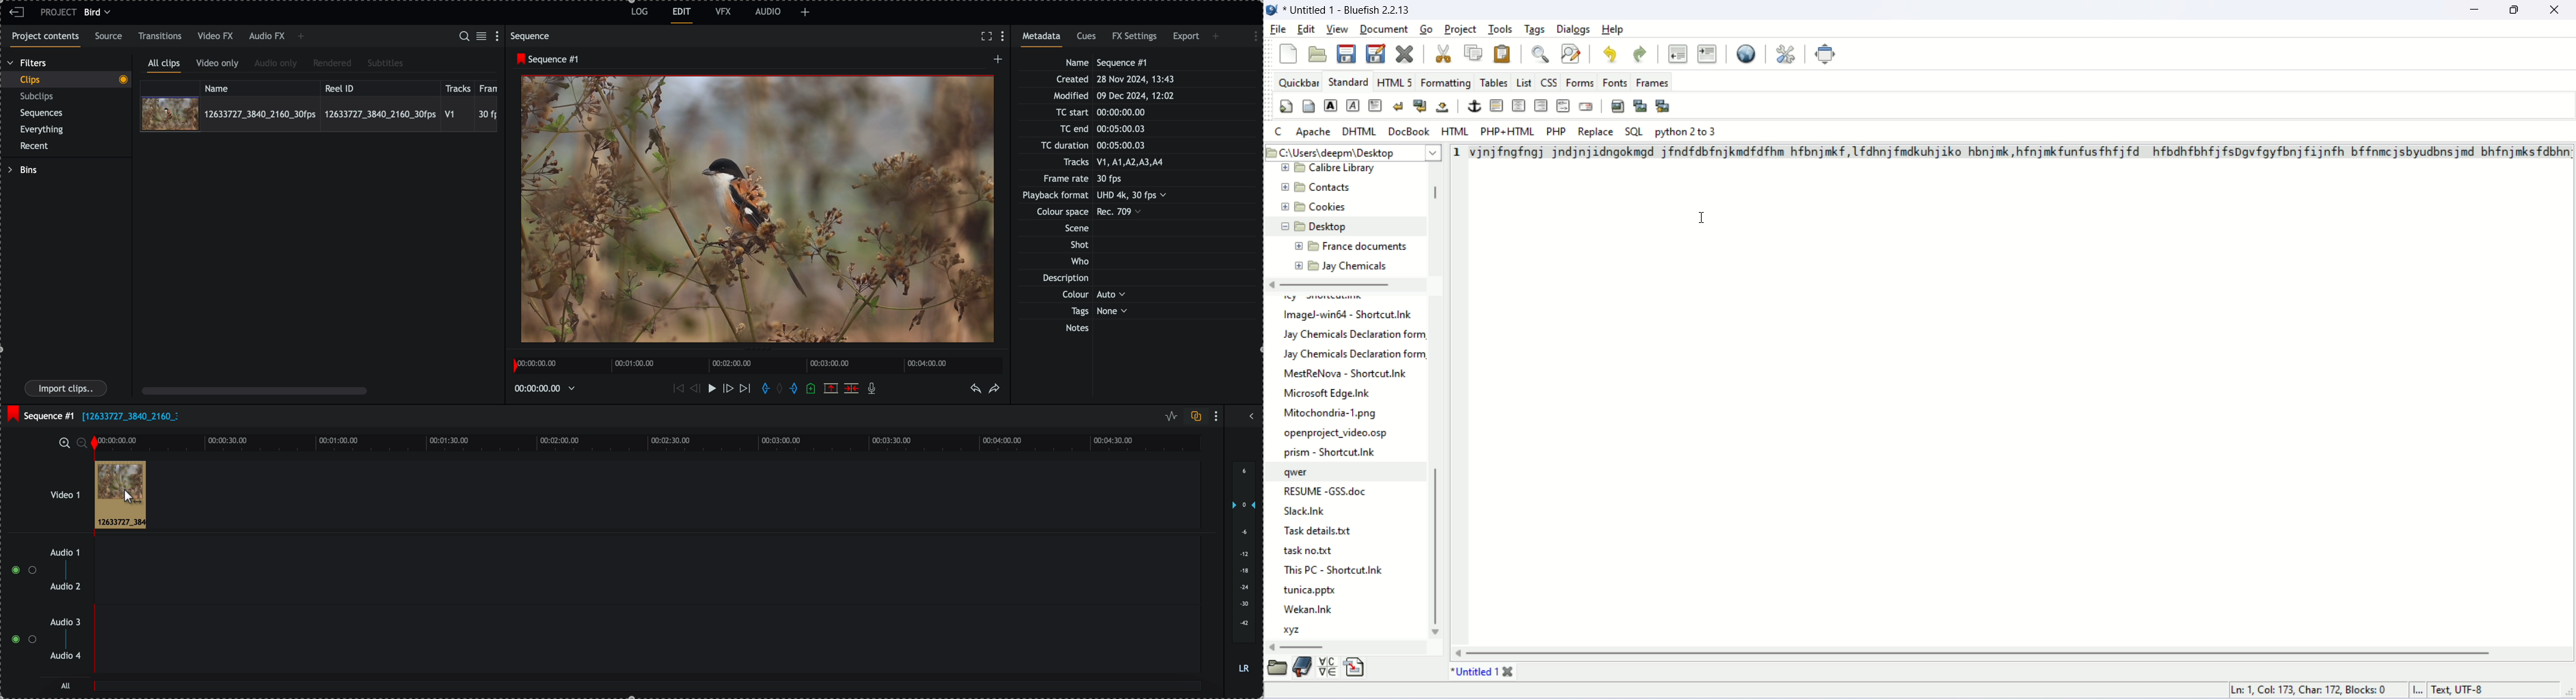  What do you see at coordinates (1397, 106) in the screenshot?
I see `break` at bounding box center [1397, 106].